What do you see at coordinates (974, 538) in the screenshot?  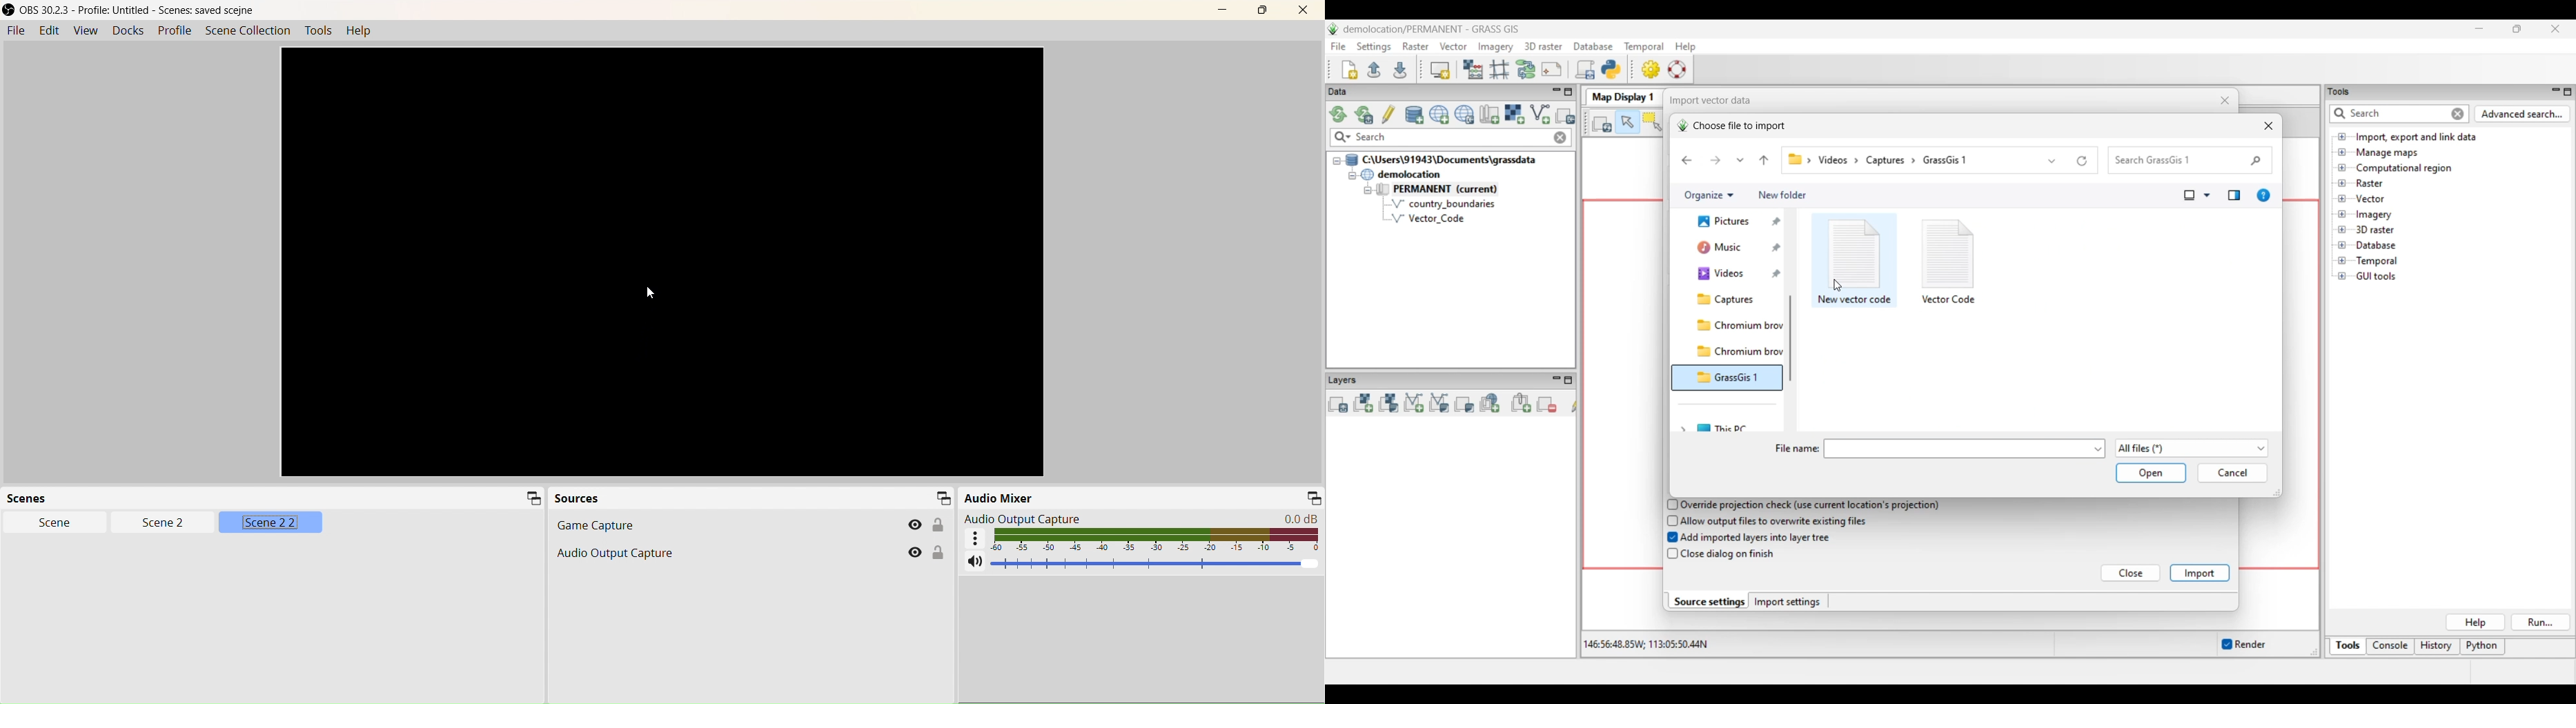 I see `More` at bounding box center [974, 538].